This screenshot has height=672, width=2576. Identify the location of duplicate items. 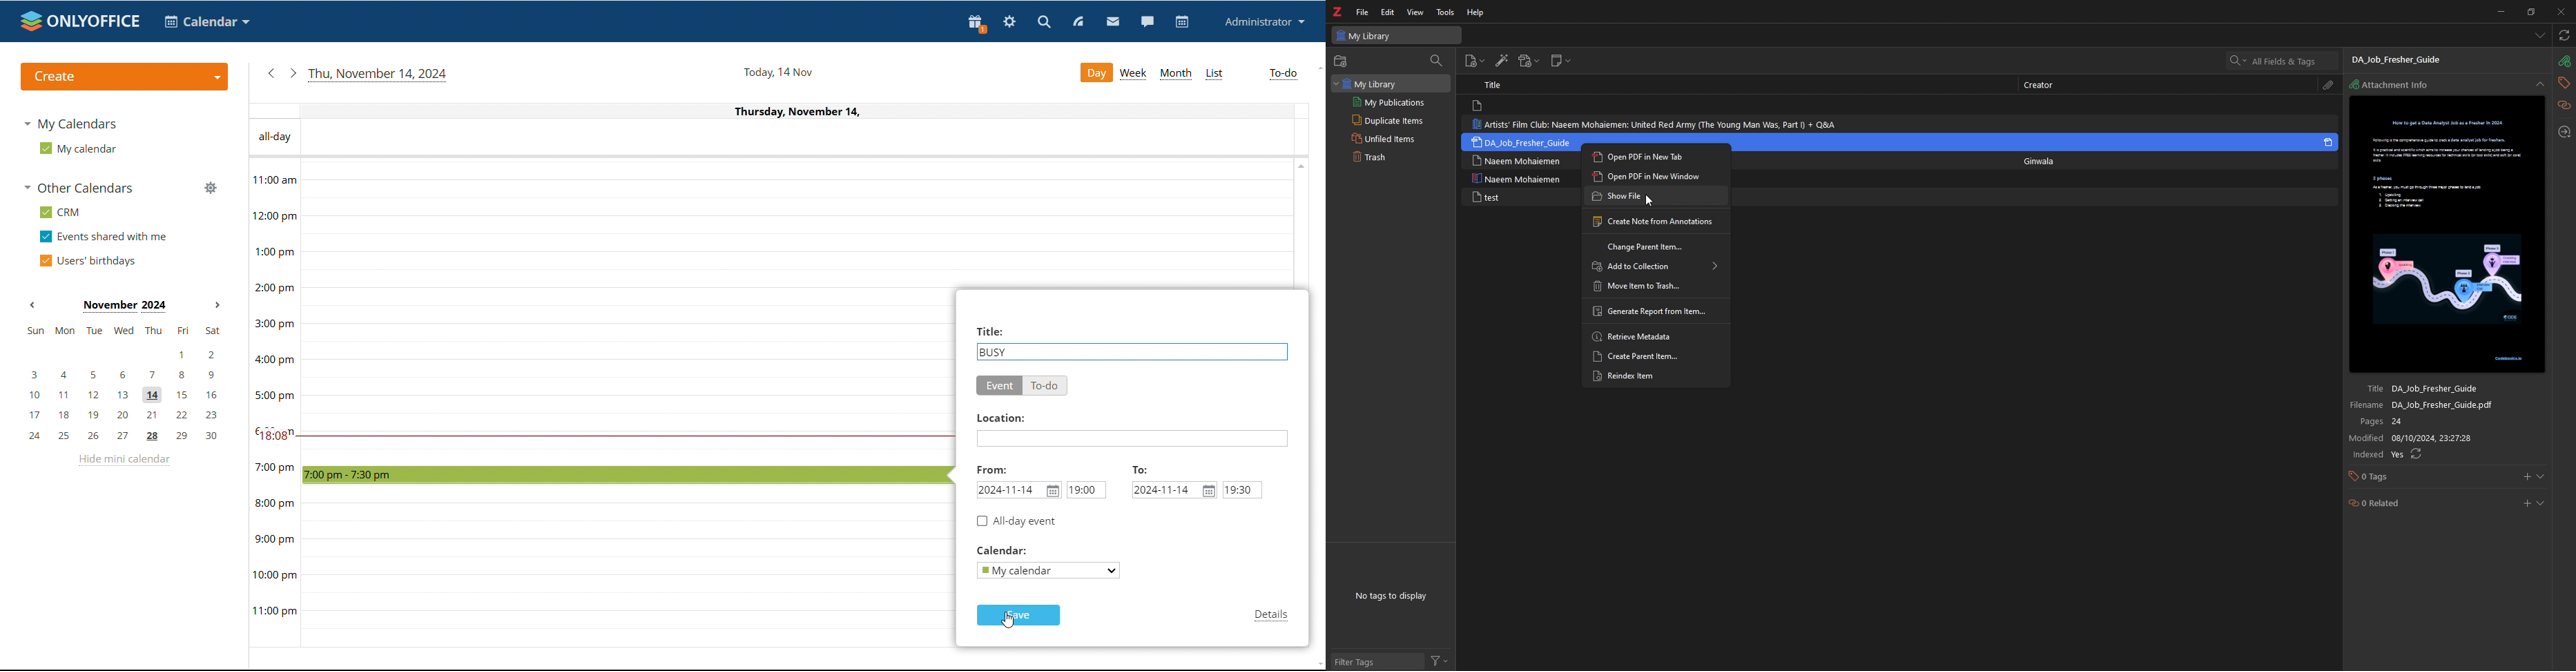
(1392, 120).